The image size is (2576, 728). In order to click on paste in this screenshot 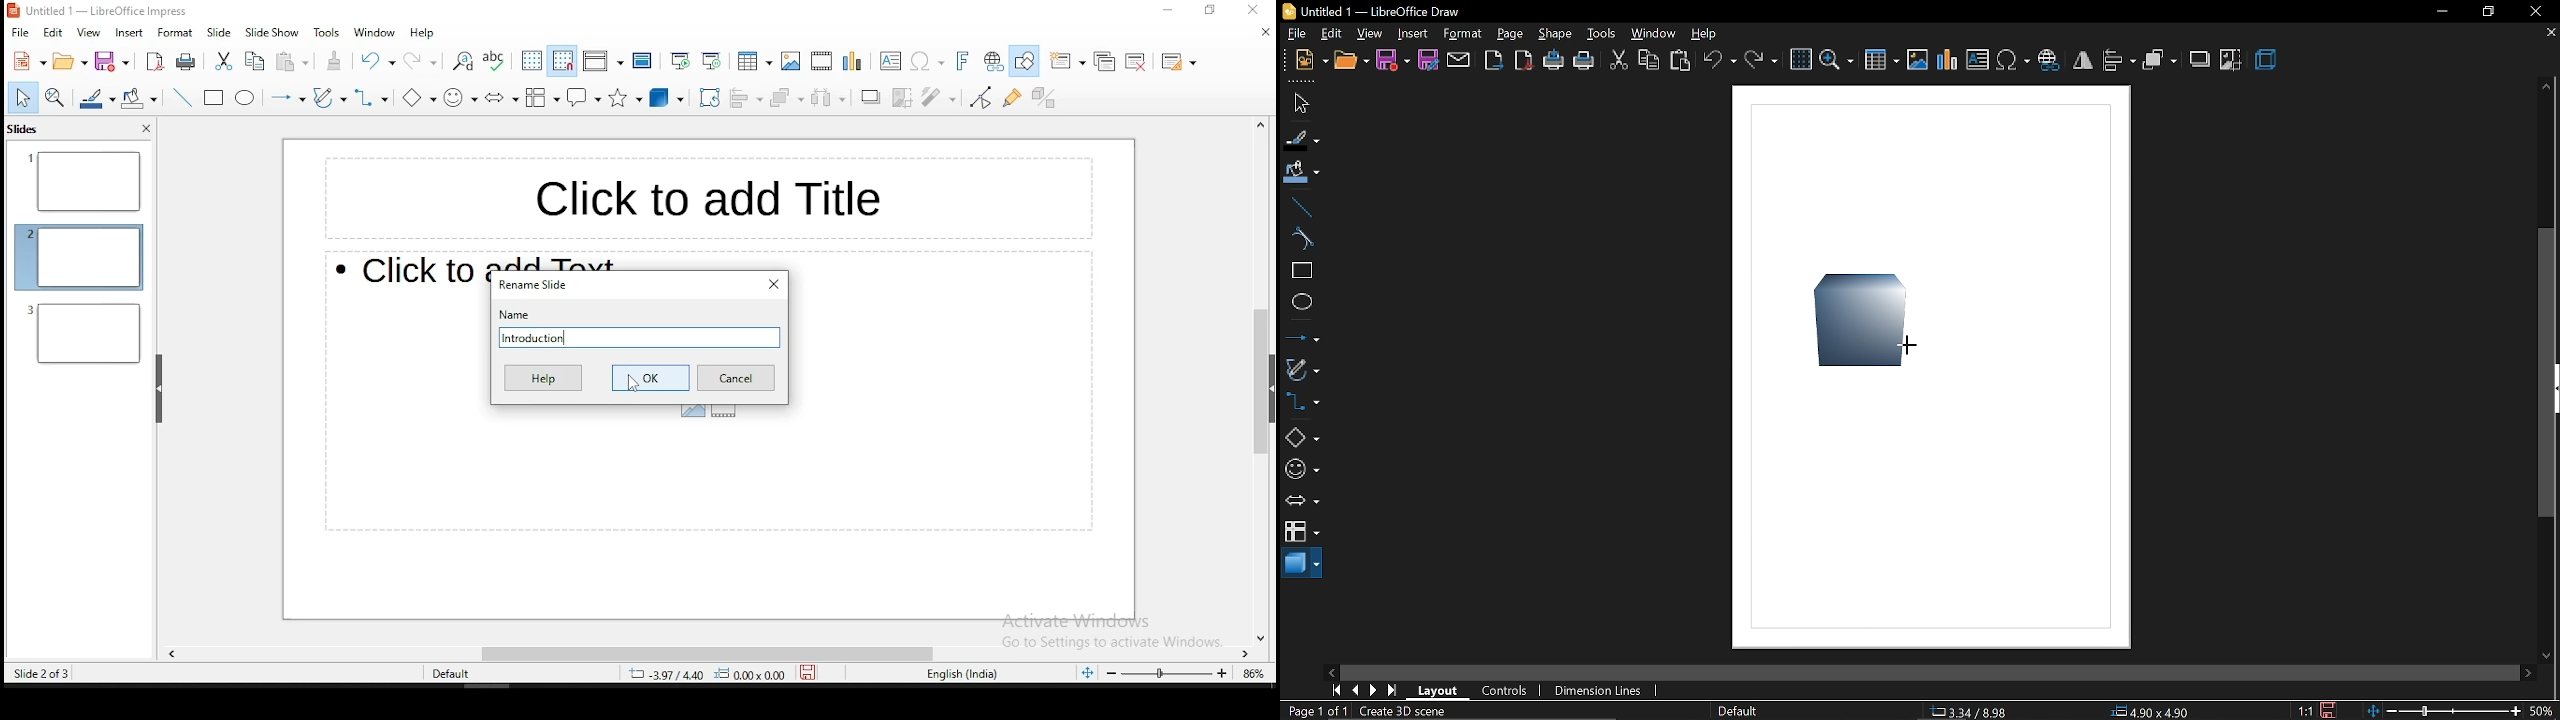, I will do `click(292, 63)`.